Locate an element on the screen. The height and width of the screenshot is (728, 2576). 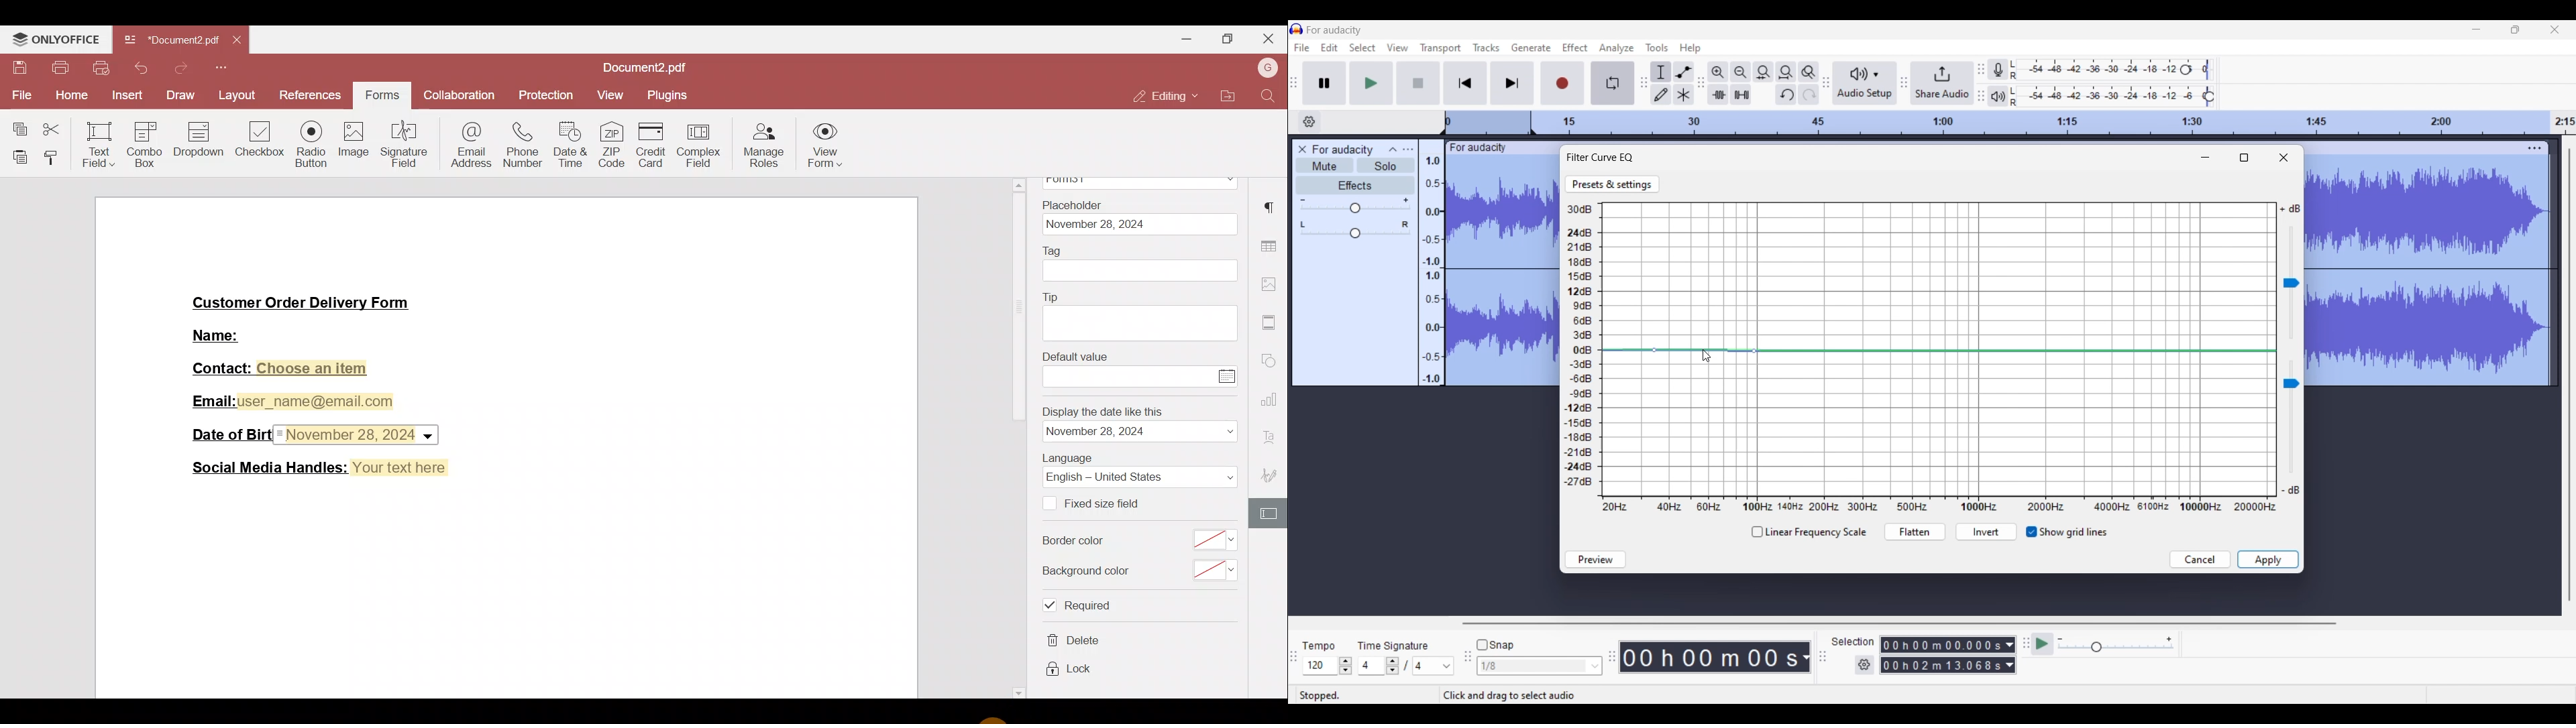
Header space  is located at coordinates (1488, 123).